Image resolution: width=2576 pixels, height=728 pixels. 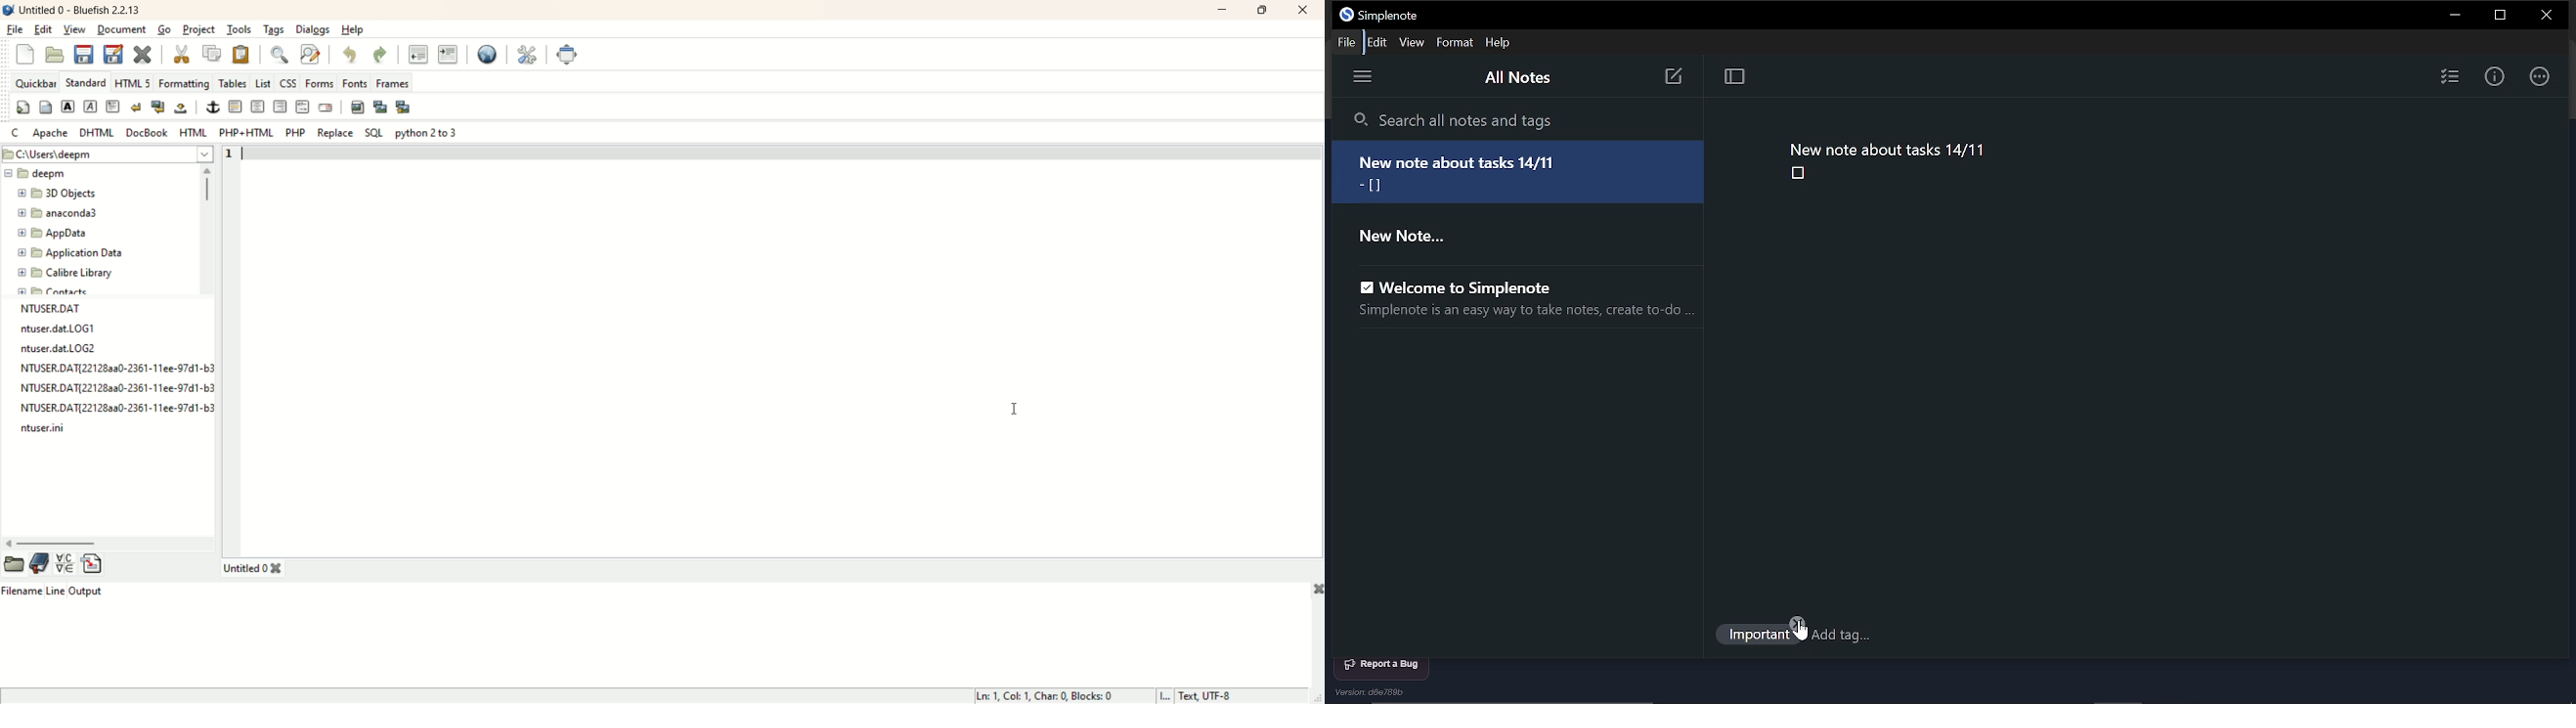 What do you see at coordinates (1346, 14) in the screenshot?
I see `Simplenote logo` at bounding box center [1346, 14].